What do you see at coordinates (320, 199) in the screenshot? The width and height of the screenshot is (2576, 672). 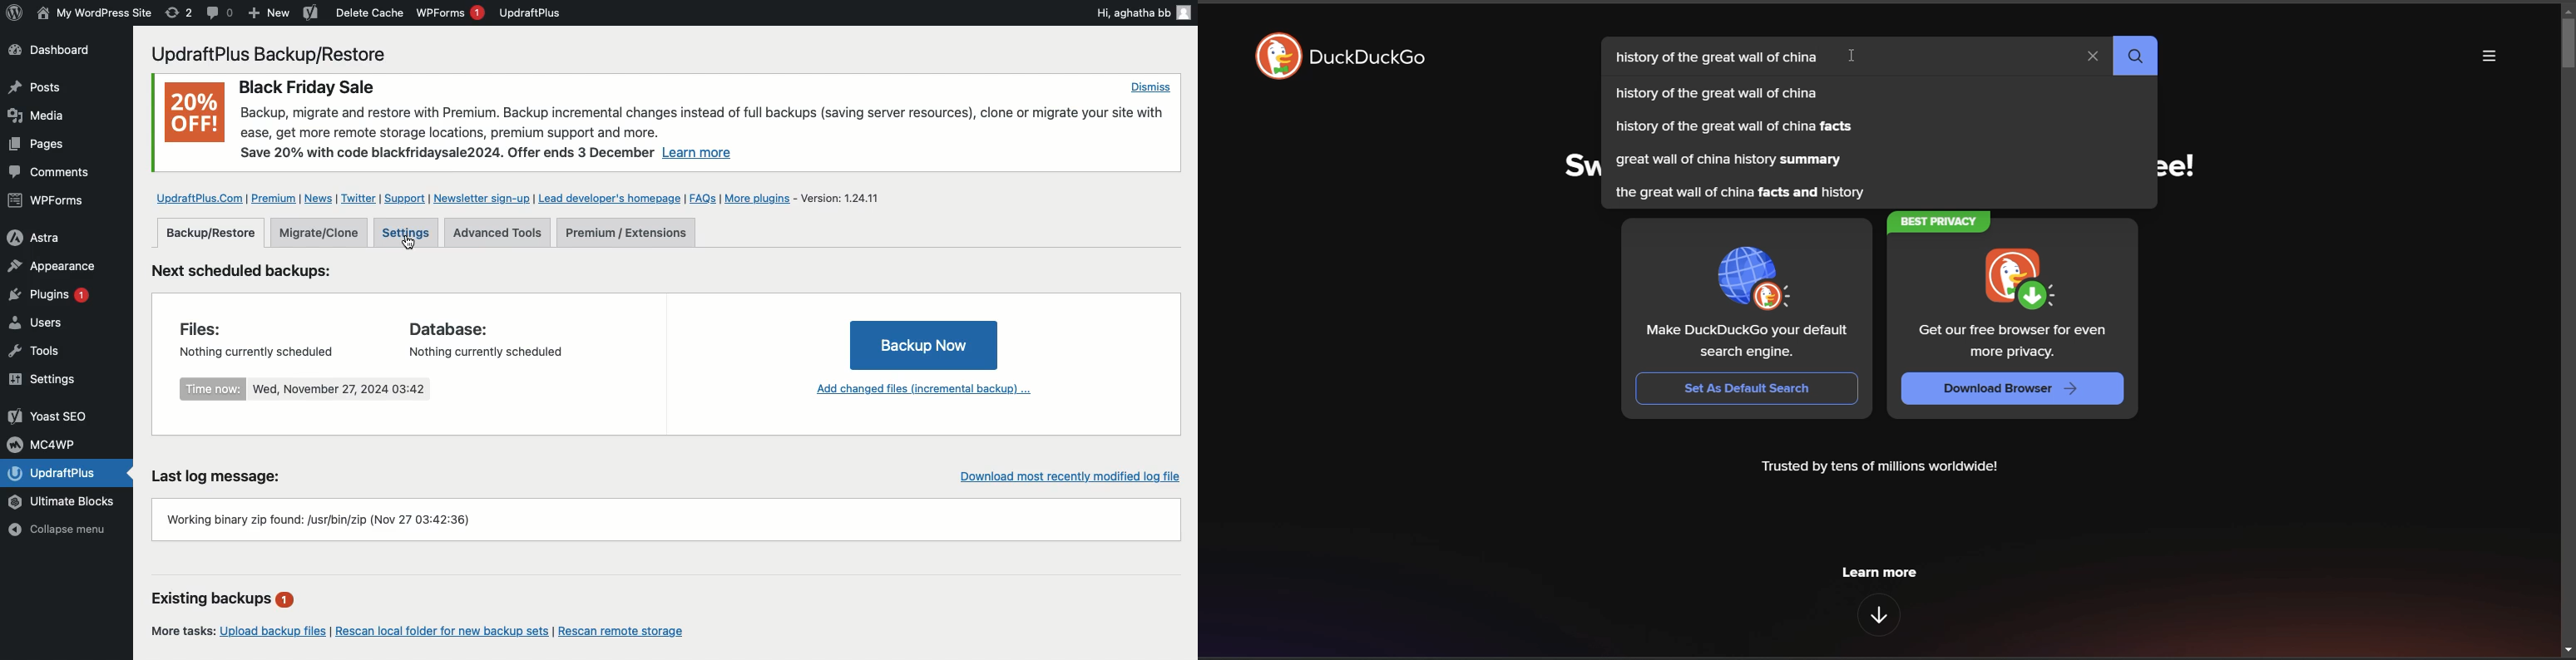 I see `News` at bounding box center [320, 199].